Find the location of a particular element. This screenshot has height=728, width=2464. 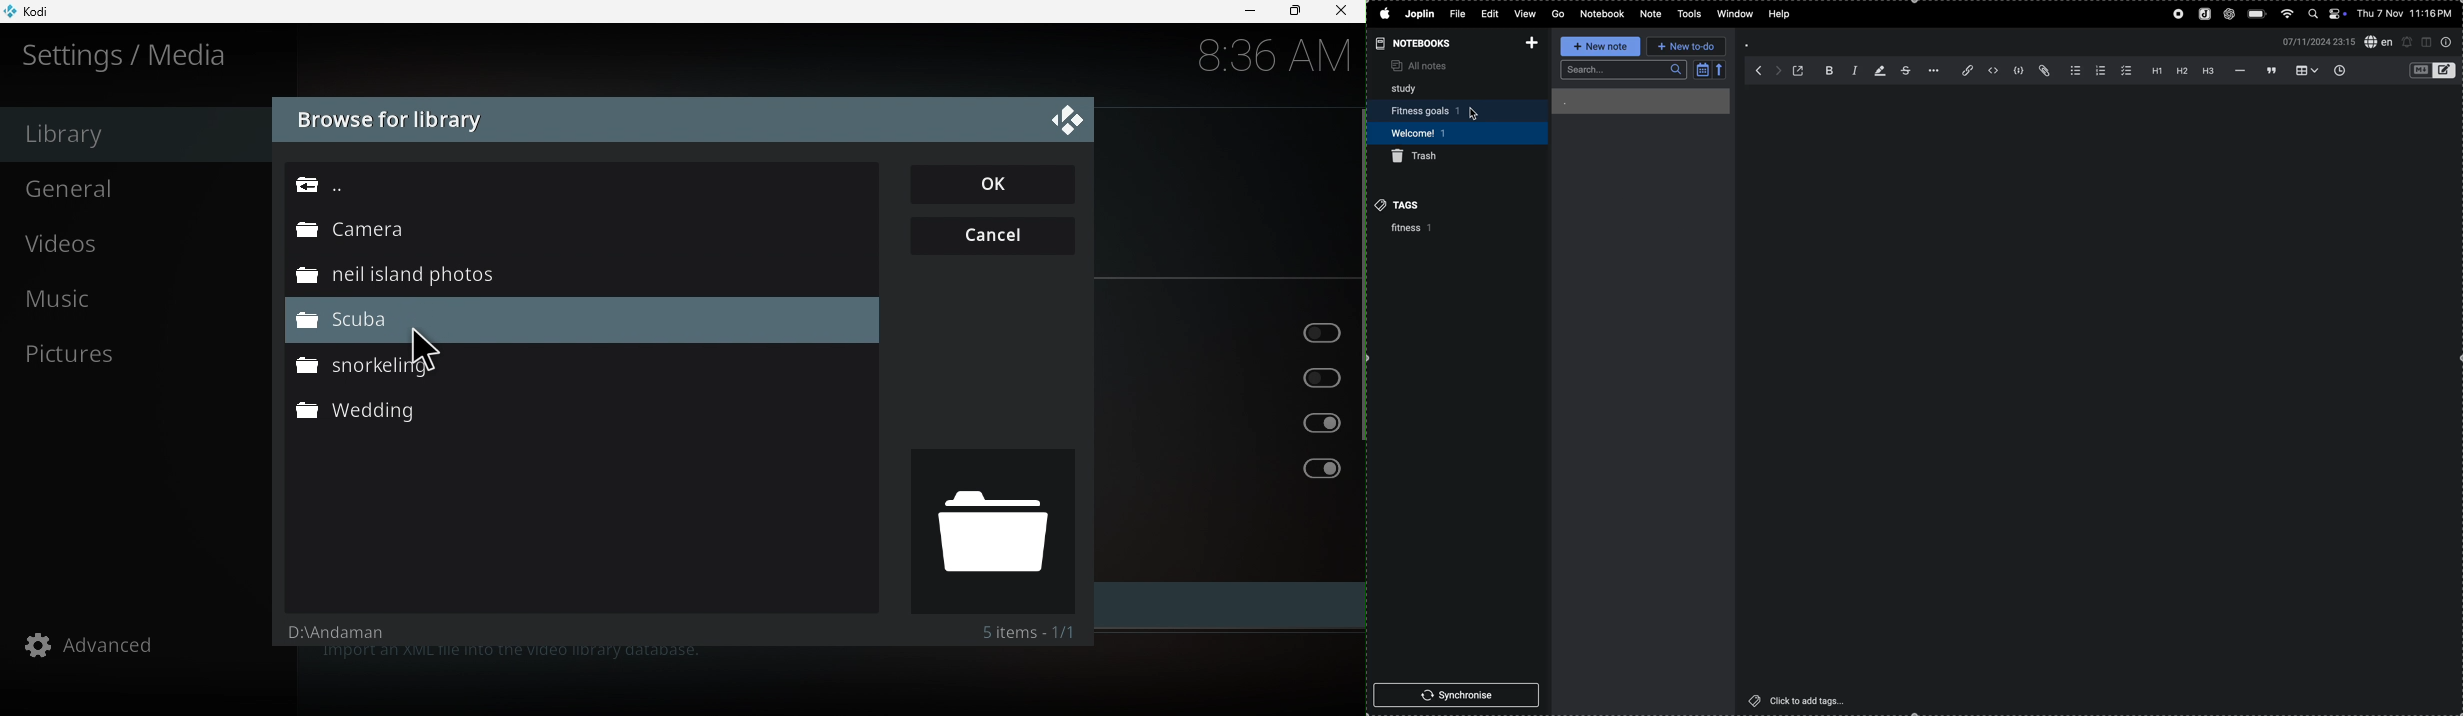

address is located at coordinates (355, 637).